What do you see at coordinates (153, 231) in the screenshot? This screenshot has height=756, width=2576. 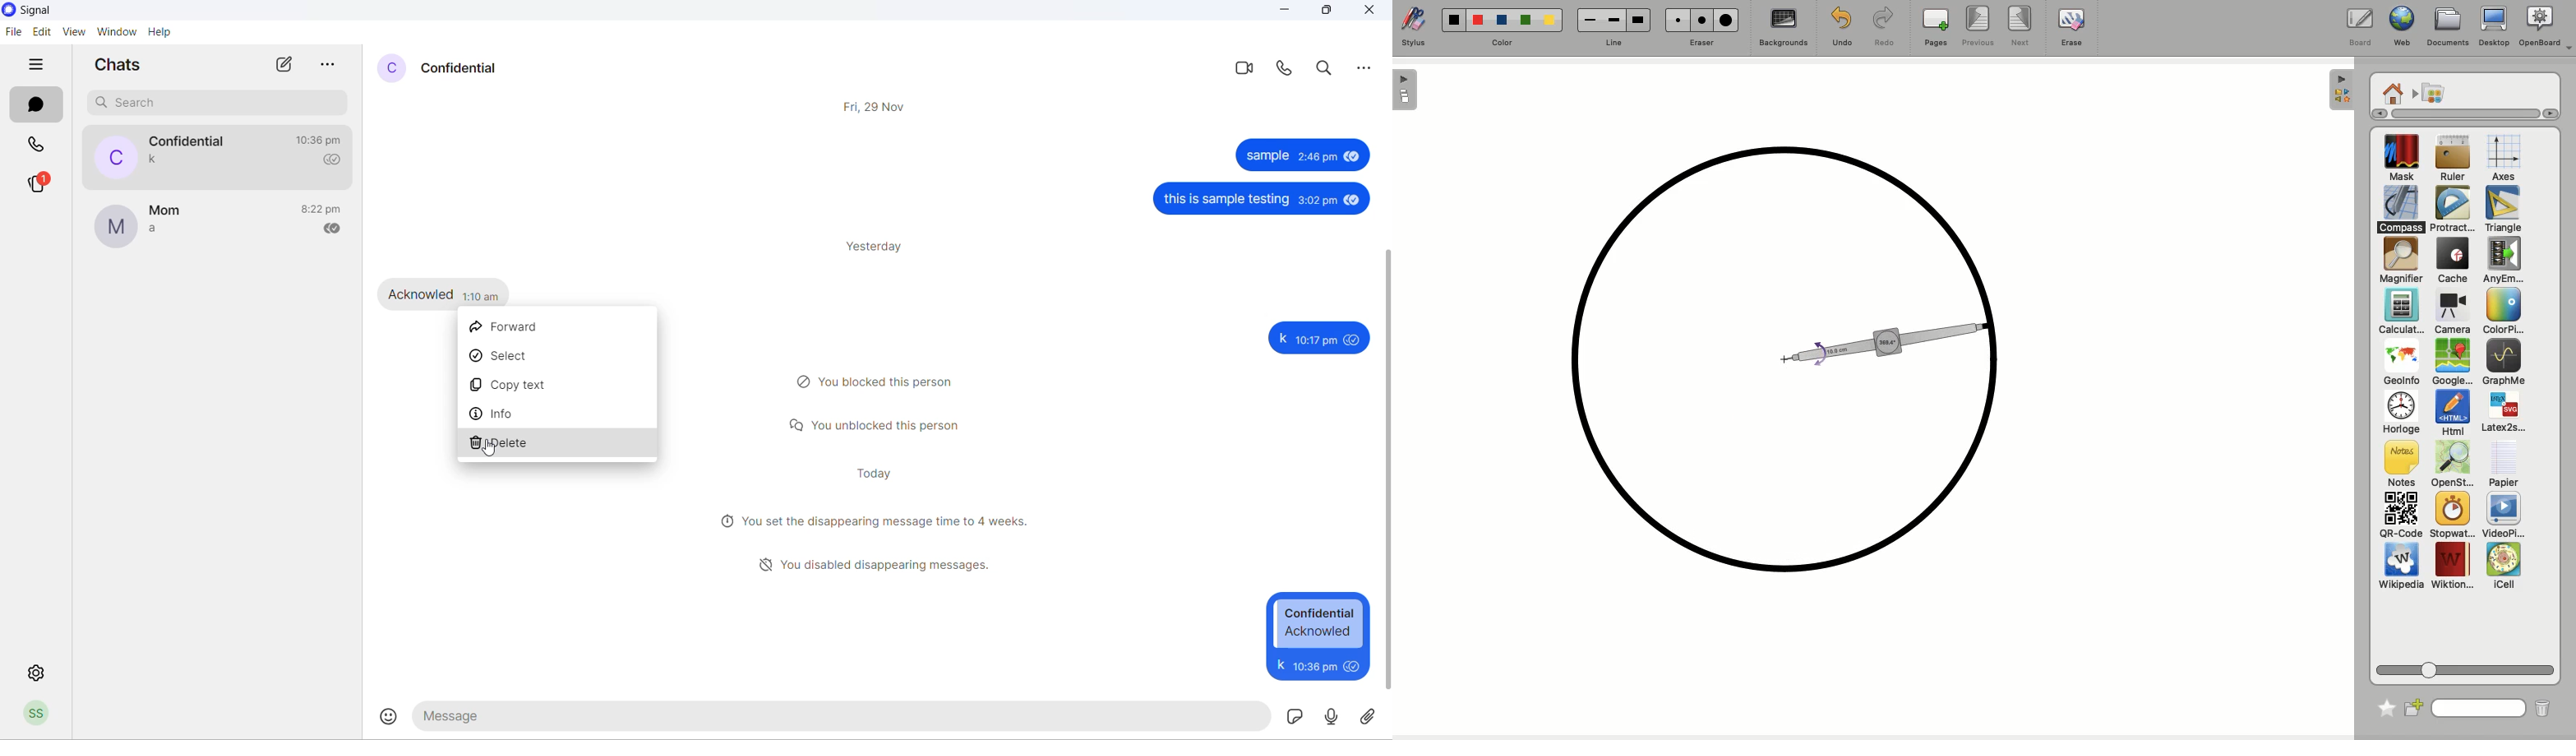 I see `last message` at bounding box center [153, 231].